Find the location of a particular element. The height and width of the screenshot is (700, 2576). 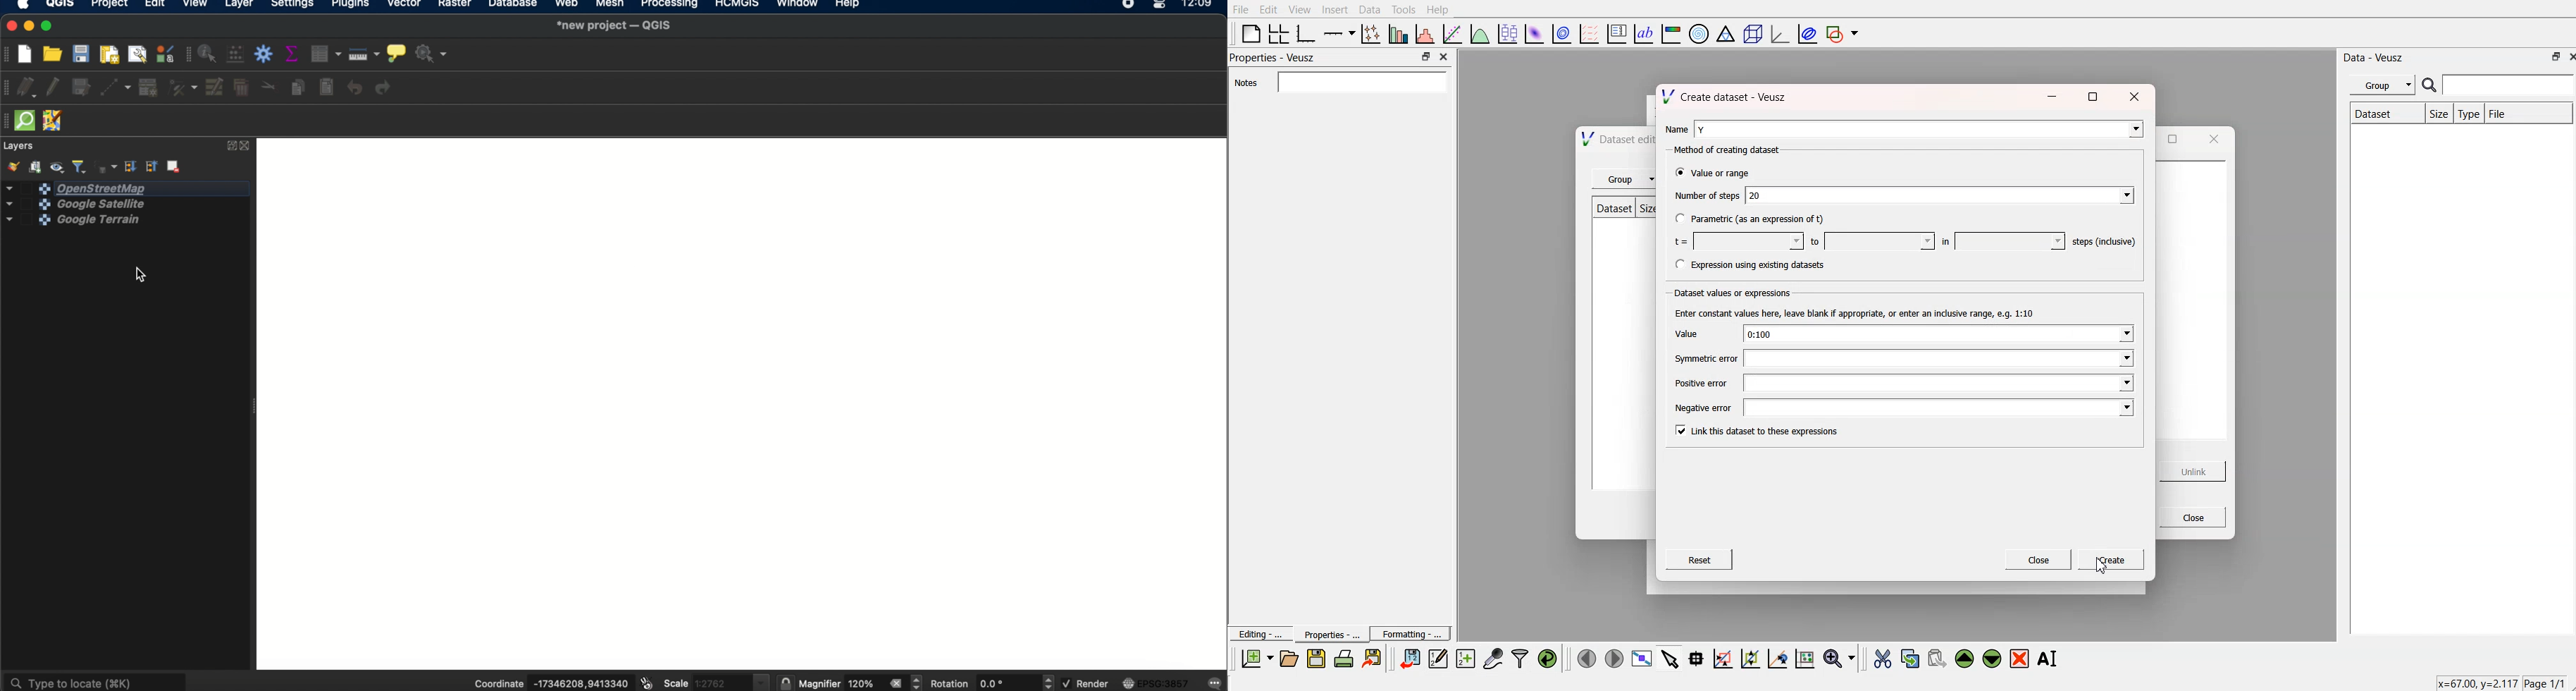

select items from the graph is located at coordinates (1672, 657).